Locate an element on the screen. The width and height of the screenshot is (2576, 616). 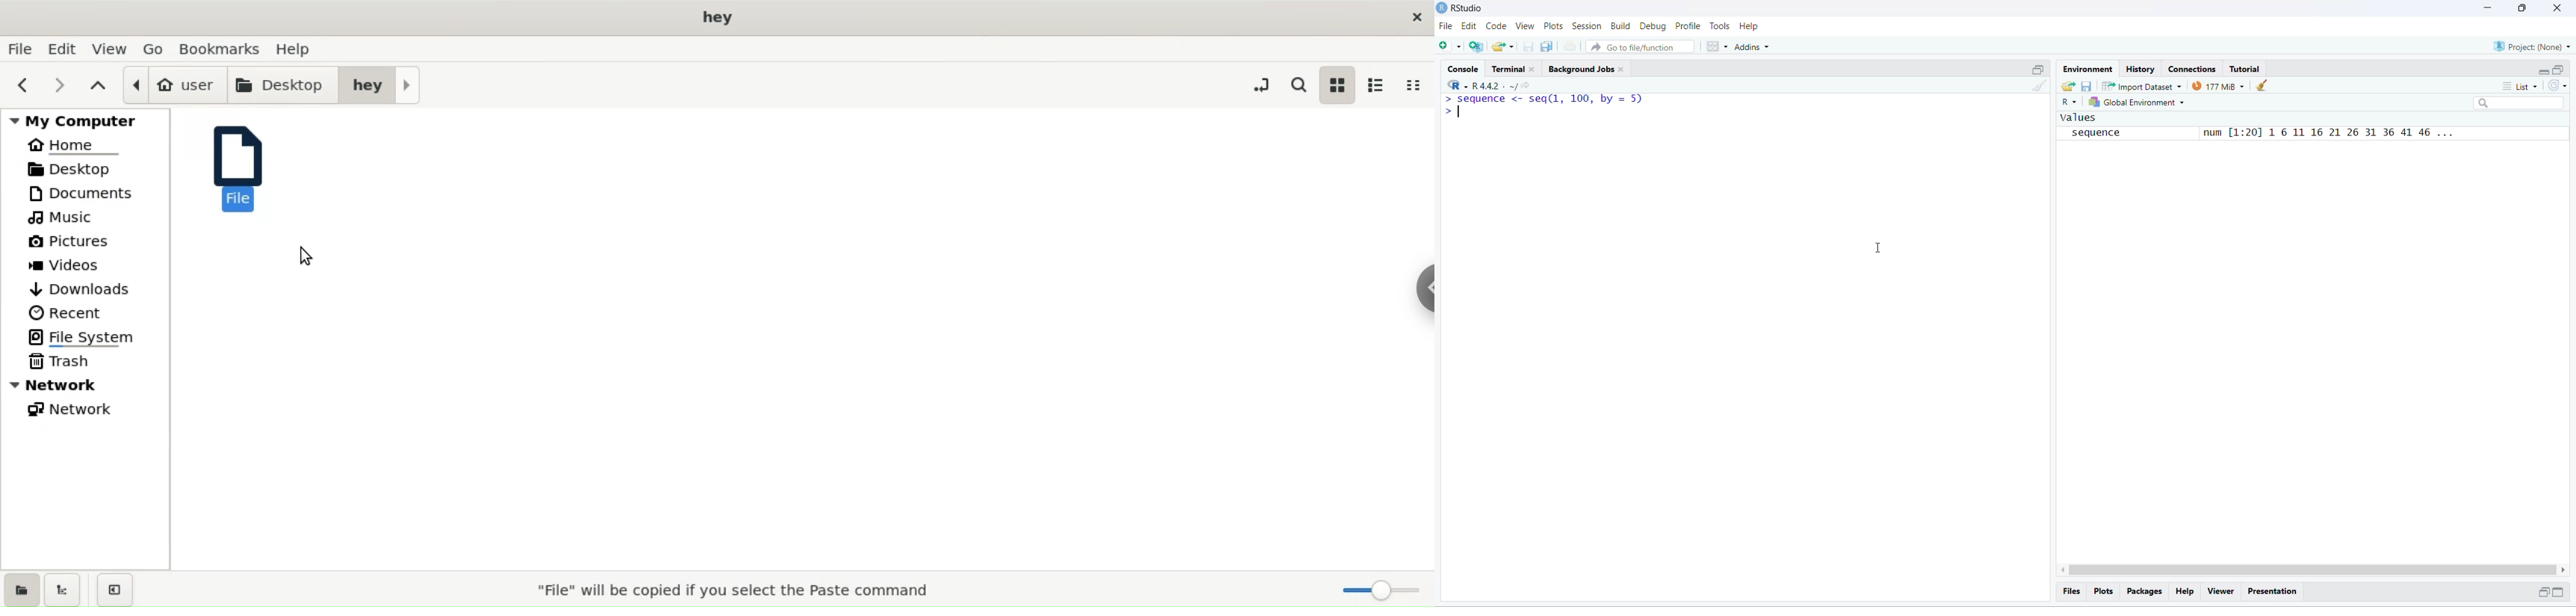
file is located at coordinates (245, 173).